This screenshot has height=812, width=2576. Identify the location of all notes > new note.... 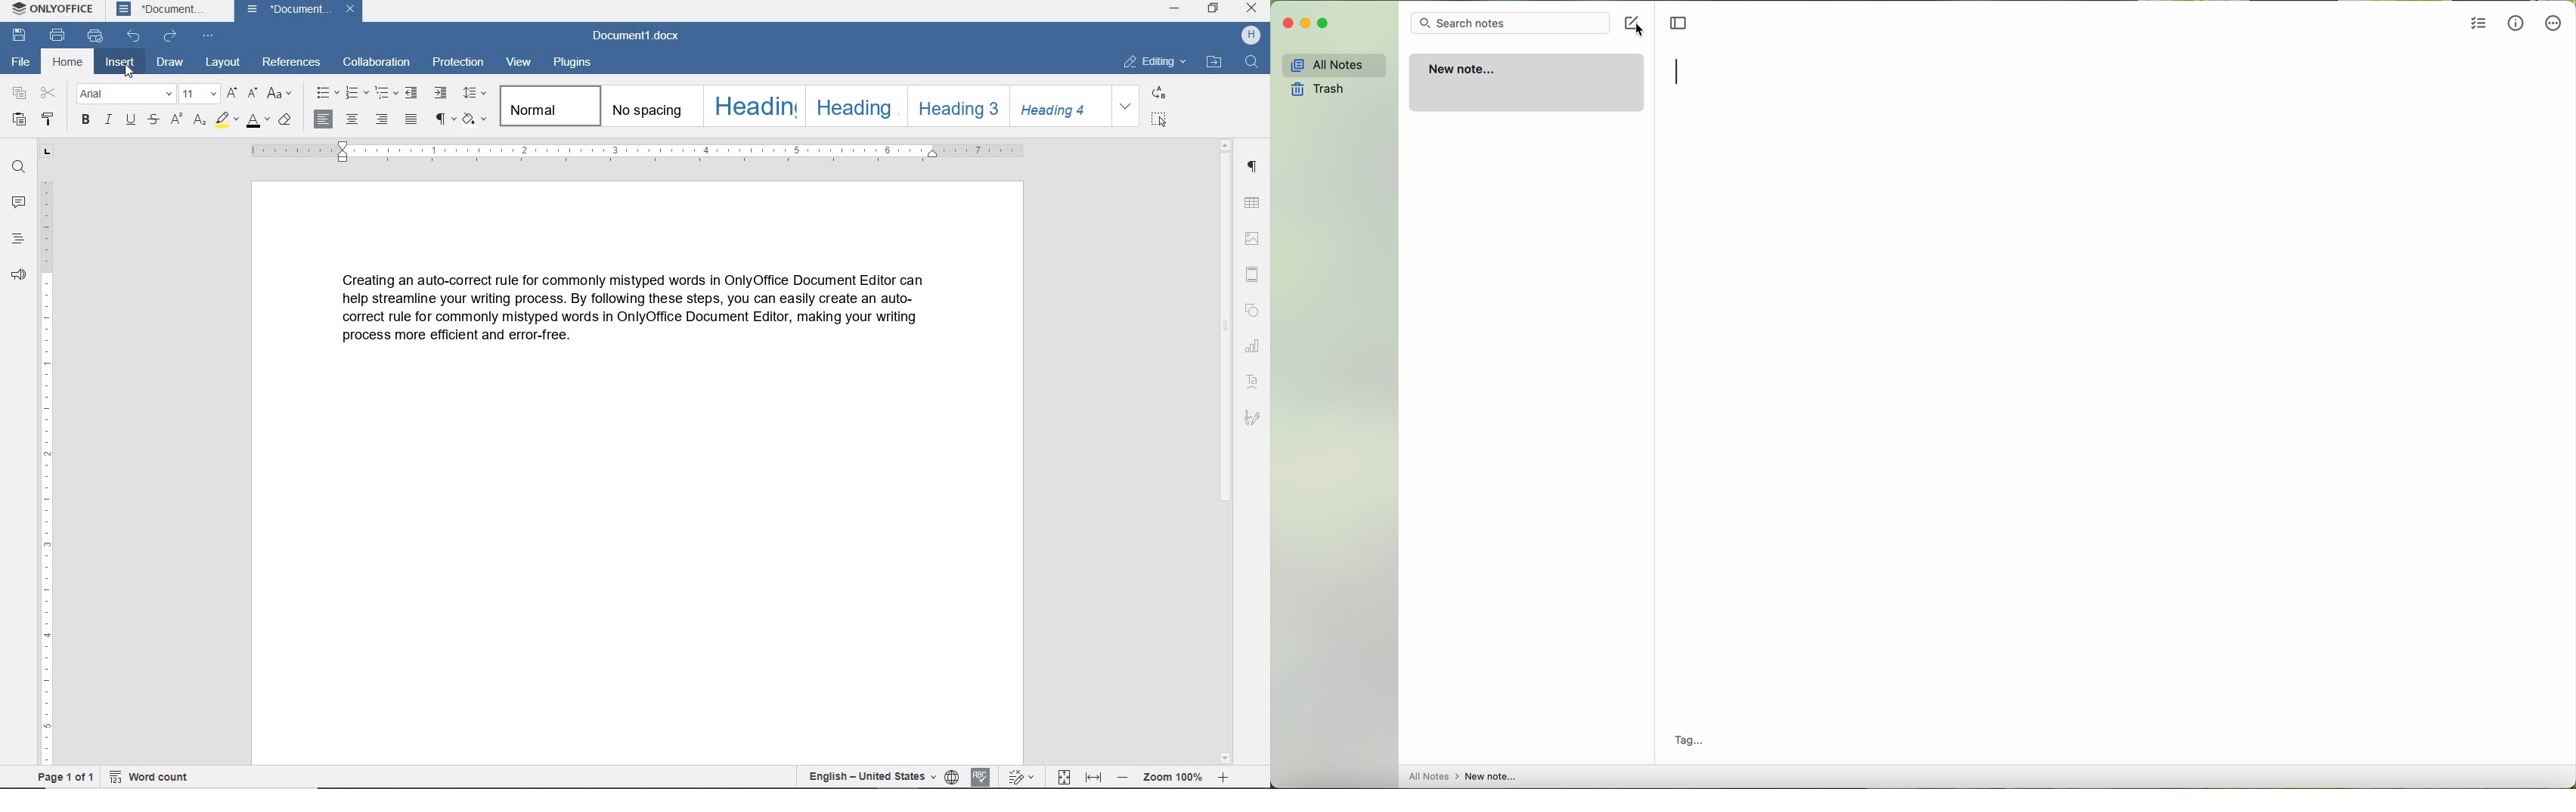
(1462, 775).